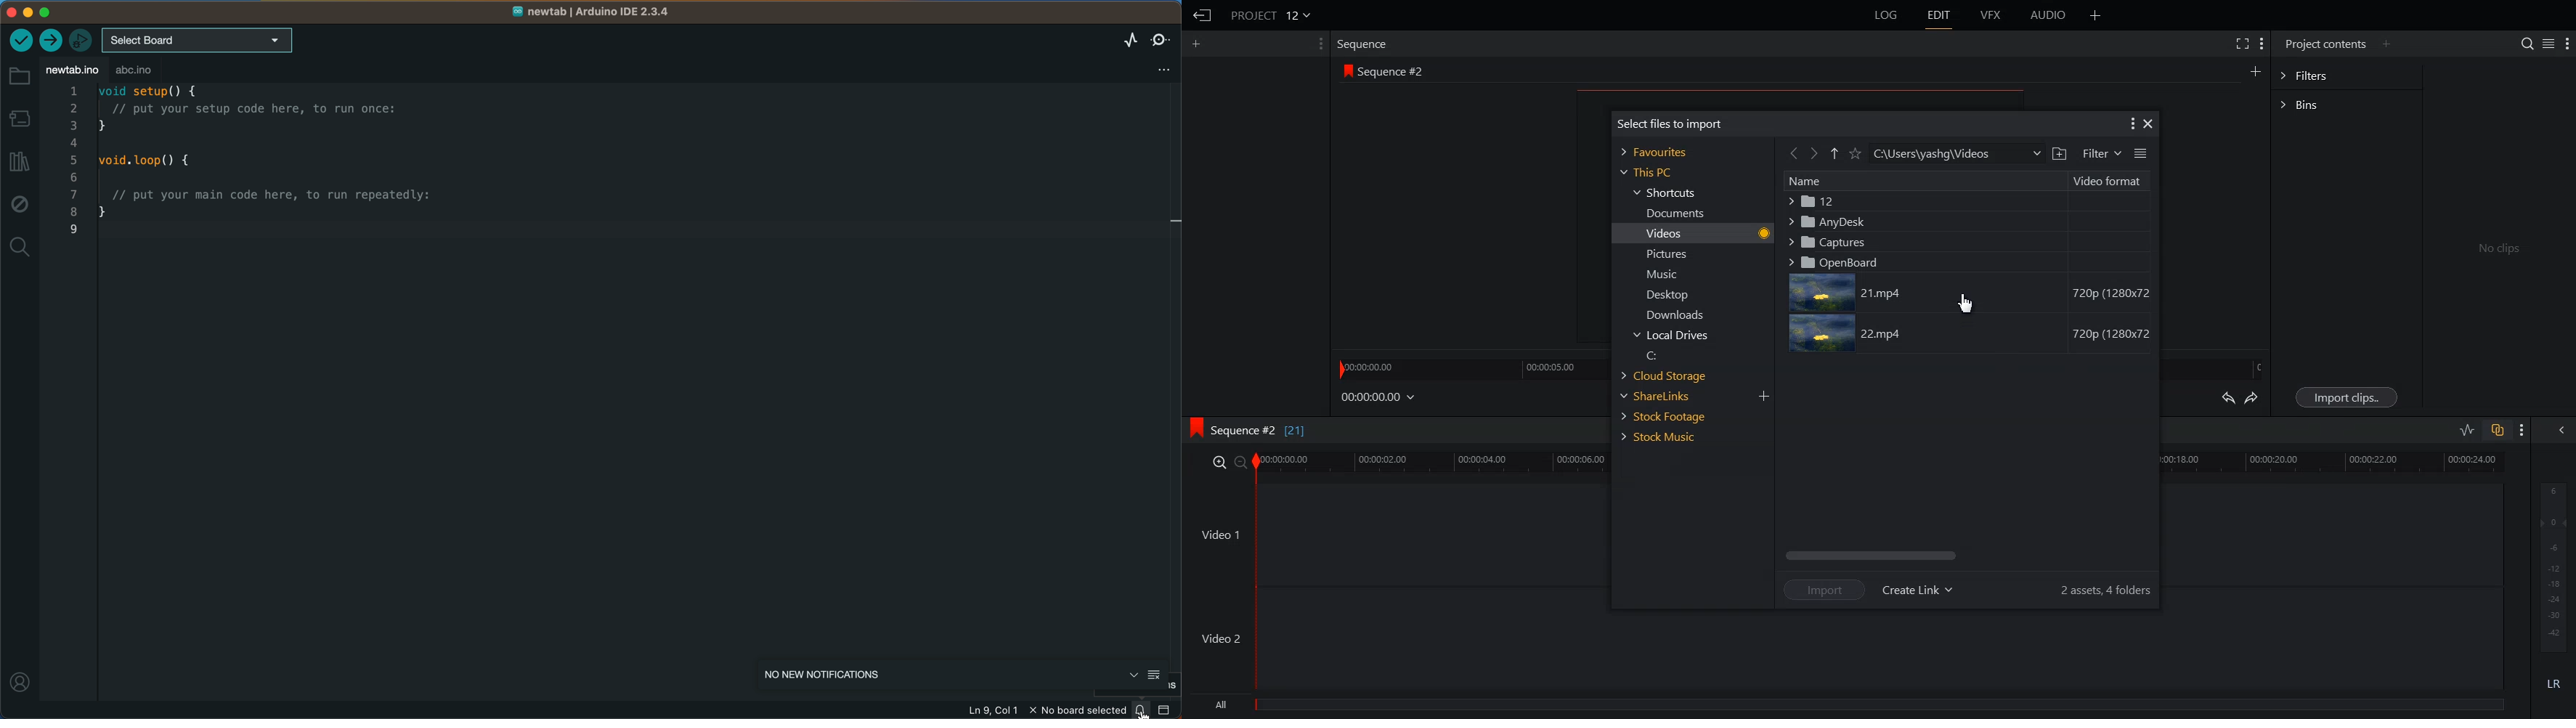 Image resolution: width=2576 pixels, height=728 pixels. I want to click on cursor, so click(1968, 302).